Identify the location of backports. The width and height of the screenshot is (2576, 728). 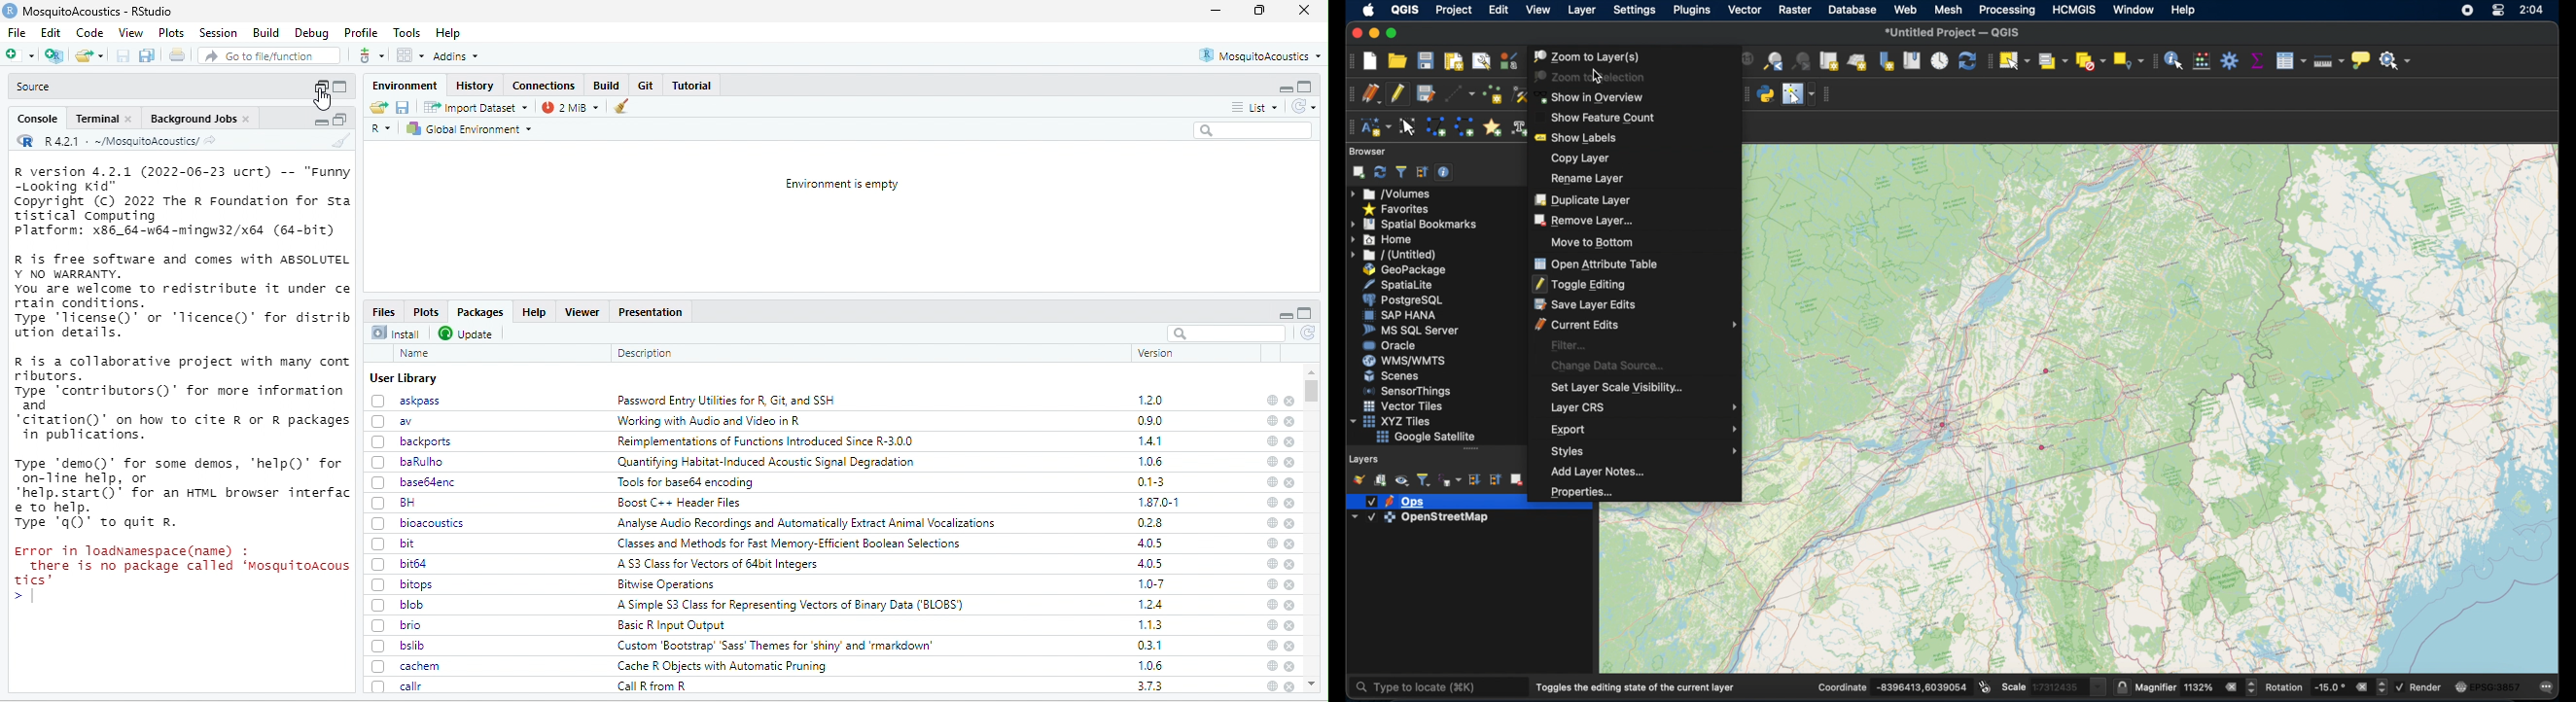
(411, 441).